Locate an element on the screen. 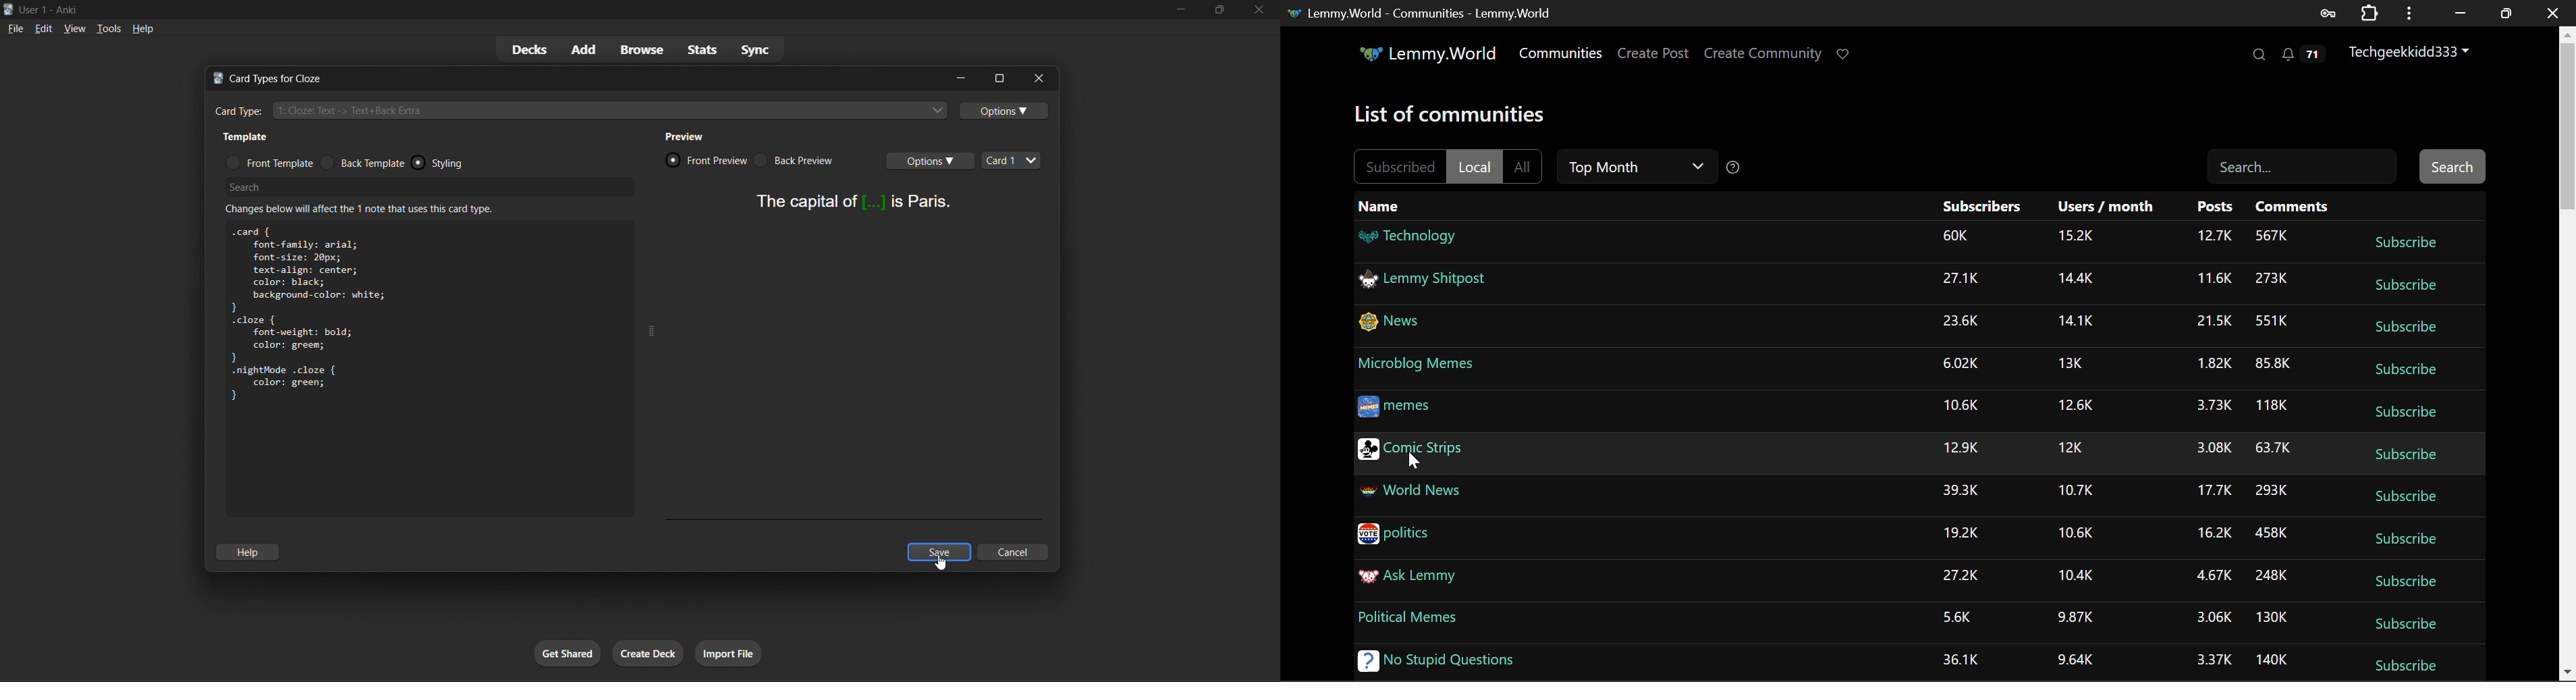  edit is located at coordinates (43, 28).